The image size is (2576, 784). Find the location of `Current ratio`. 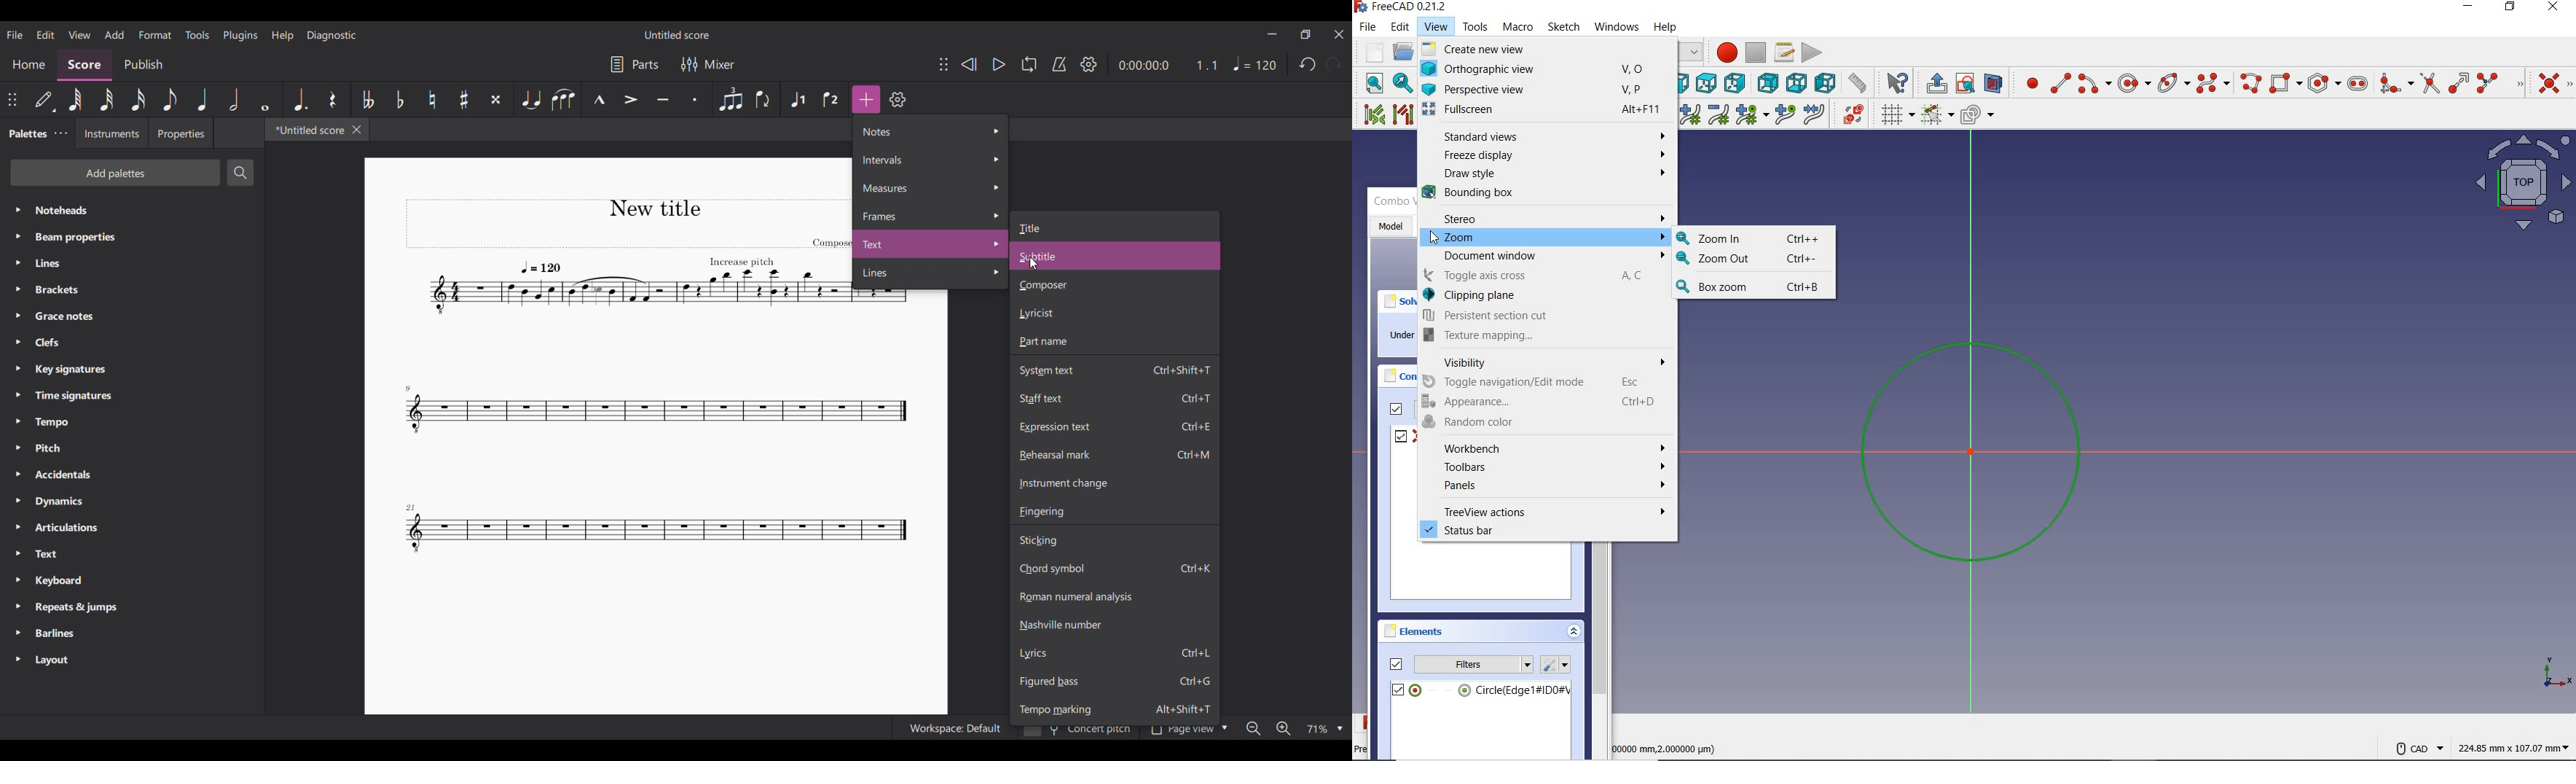

Current ratio is located at coordinates (1206, 65).